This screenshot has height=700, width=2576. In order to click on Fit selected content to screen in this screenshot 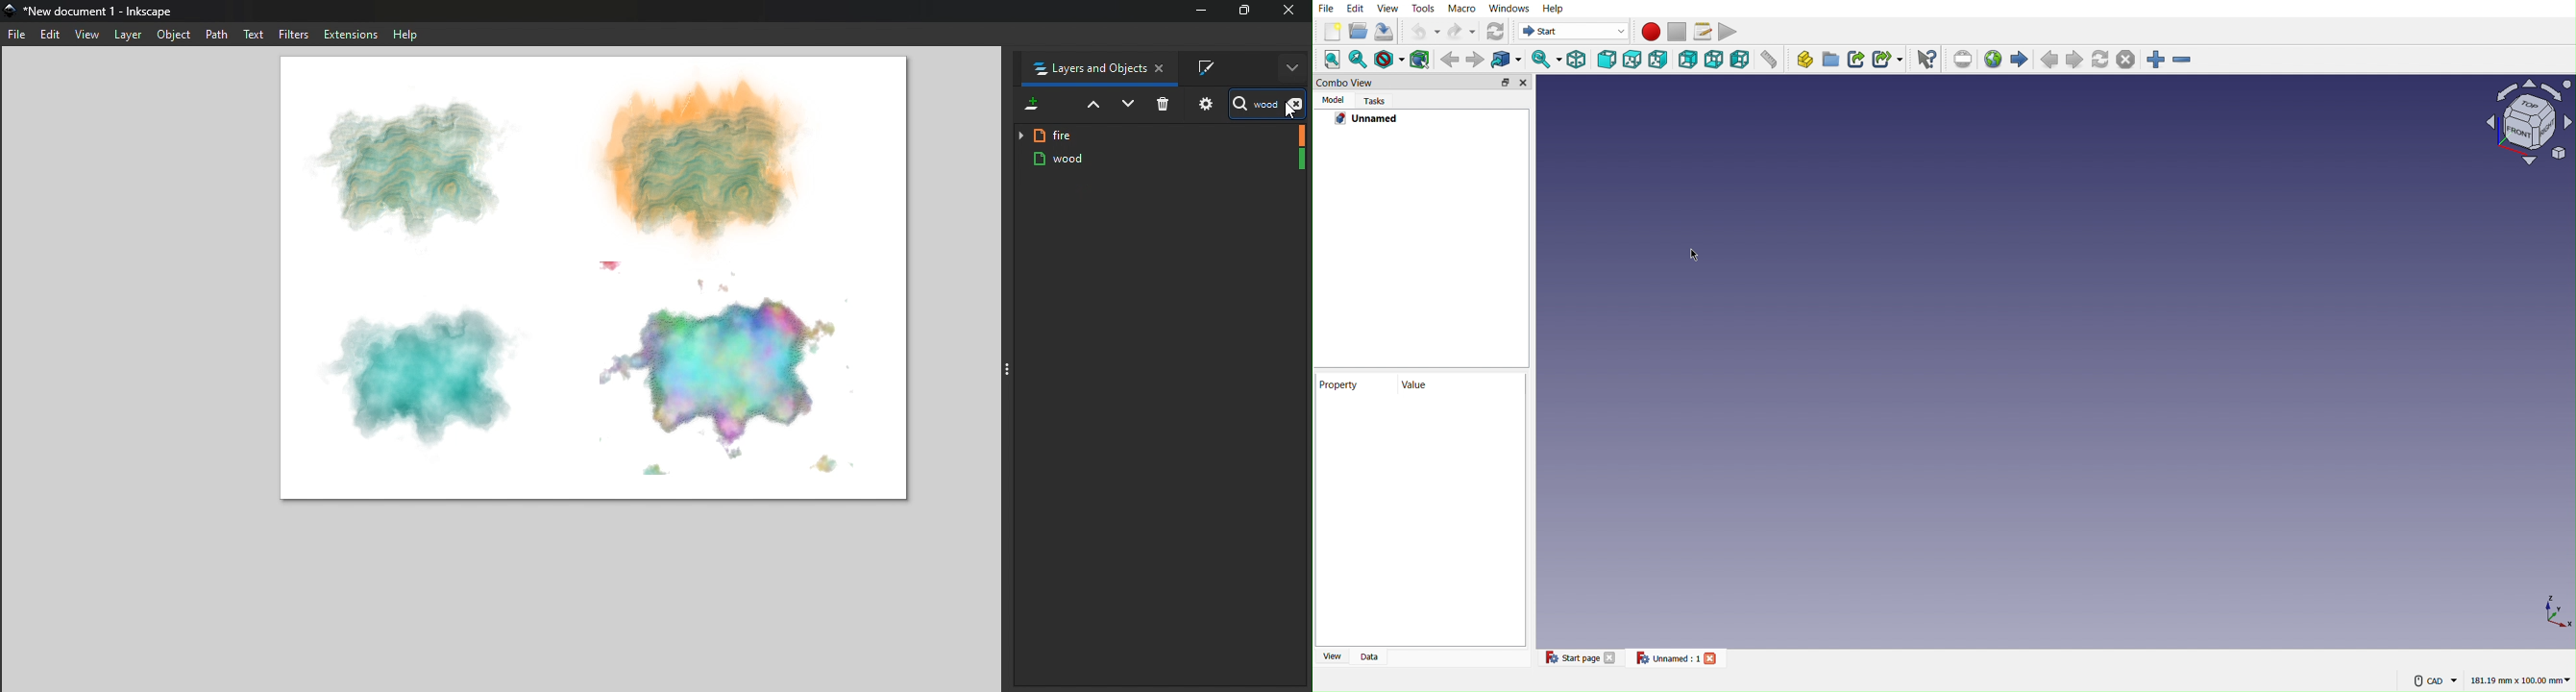, I will do `click(1360, 61)`.